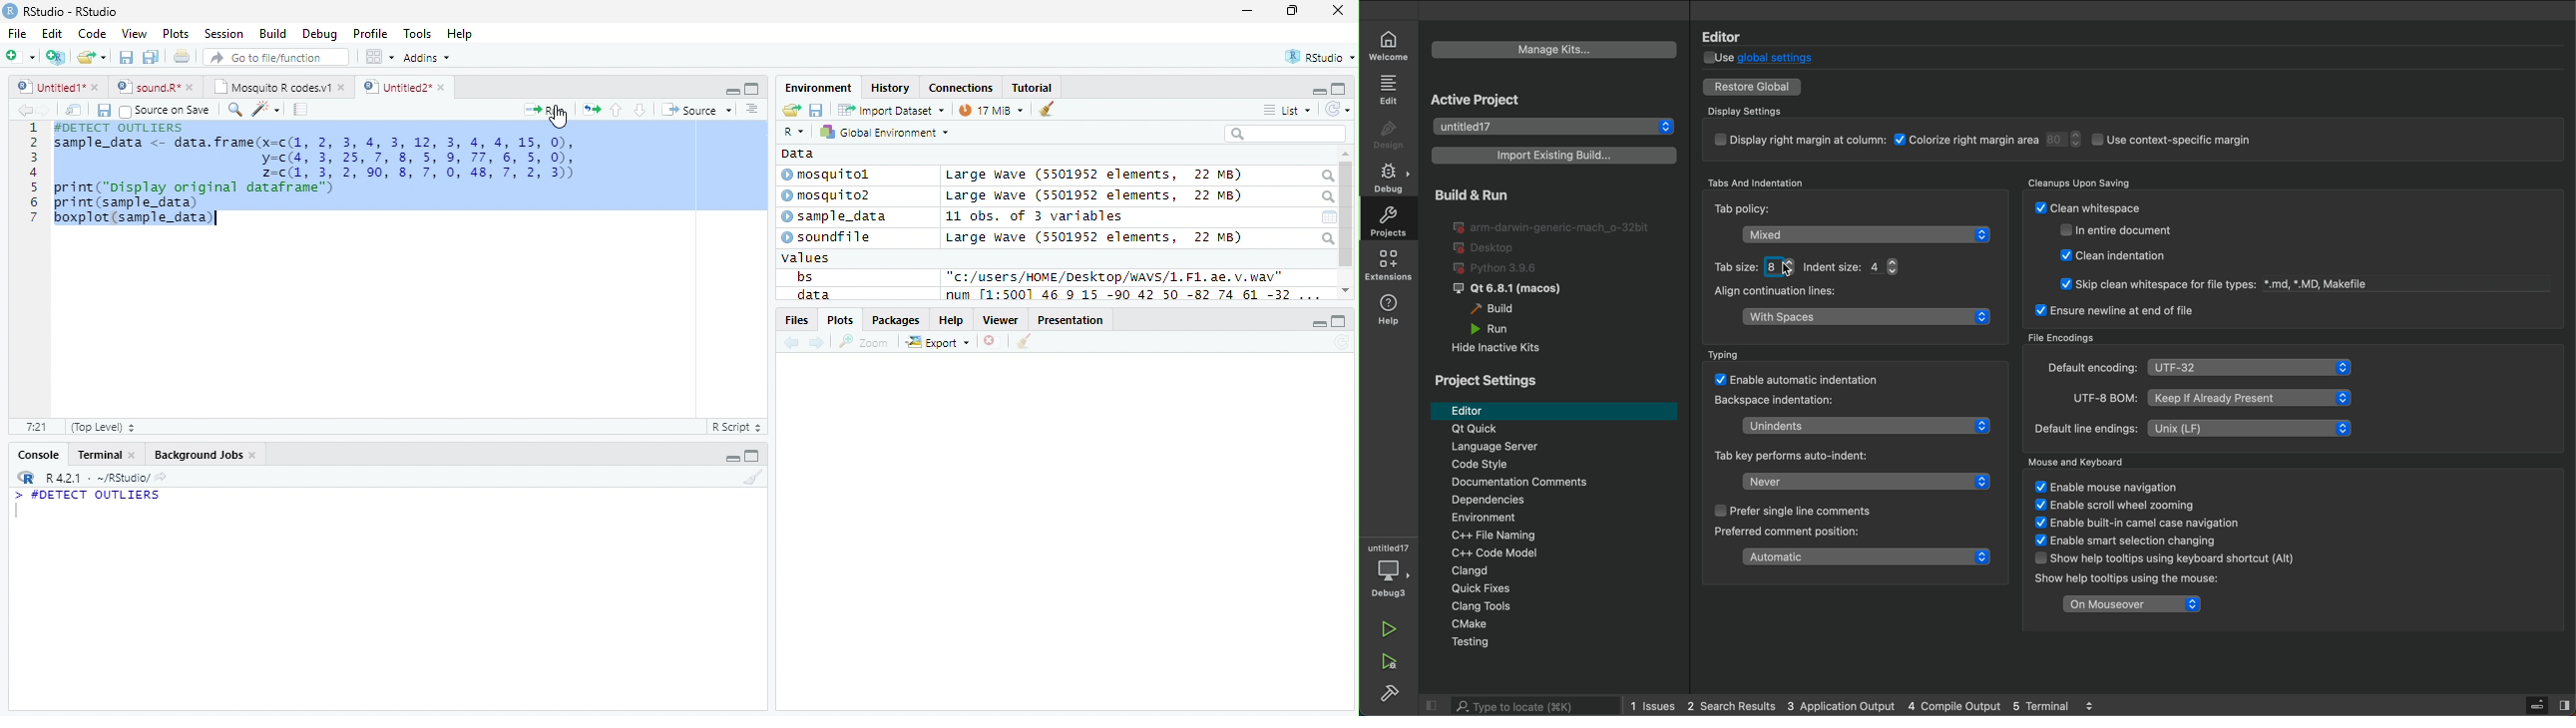  Describe the element at coordinates (151, 58) in the screenshot. I see `Save all the open documents` at that location.